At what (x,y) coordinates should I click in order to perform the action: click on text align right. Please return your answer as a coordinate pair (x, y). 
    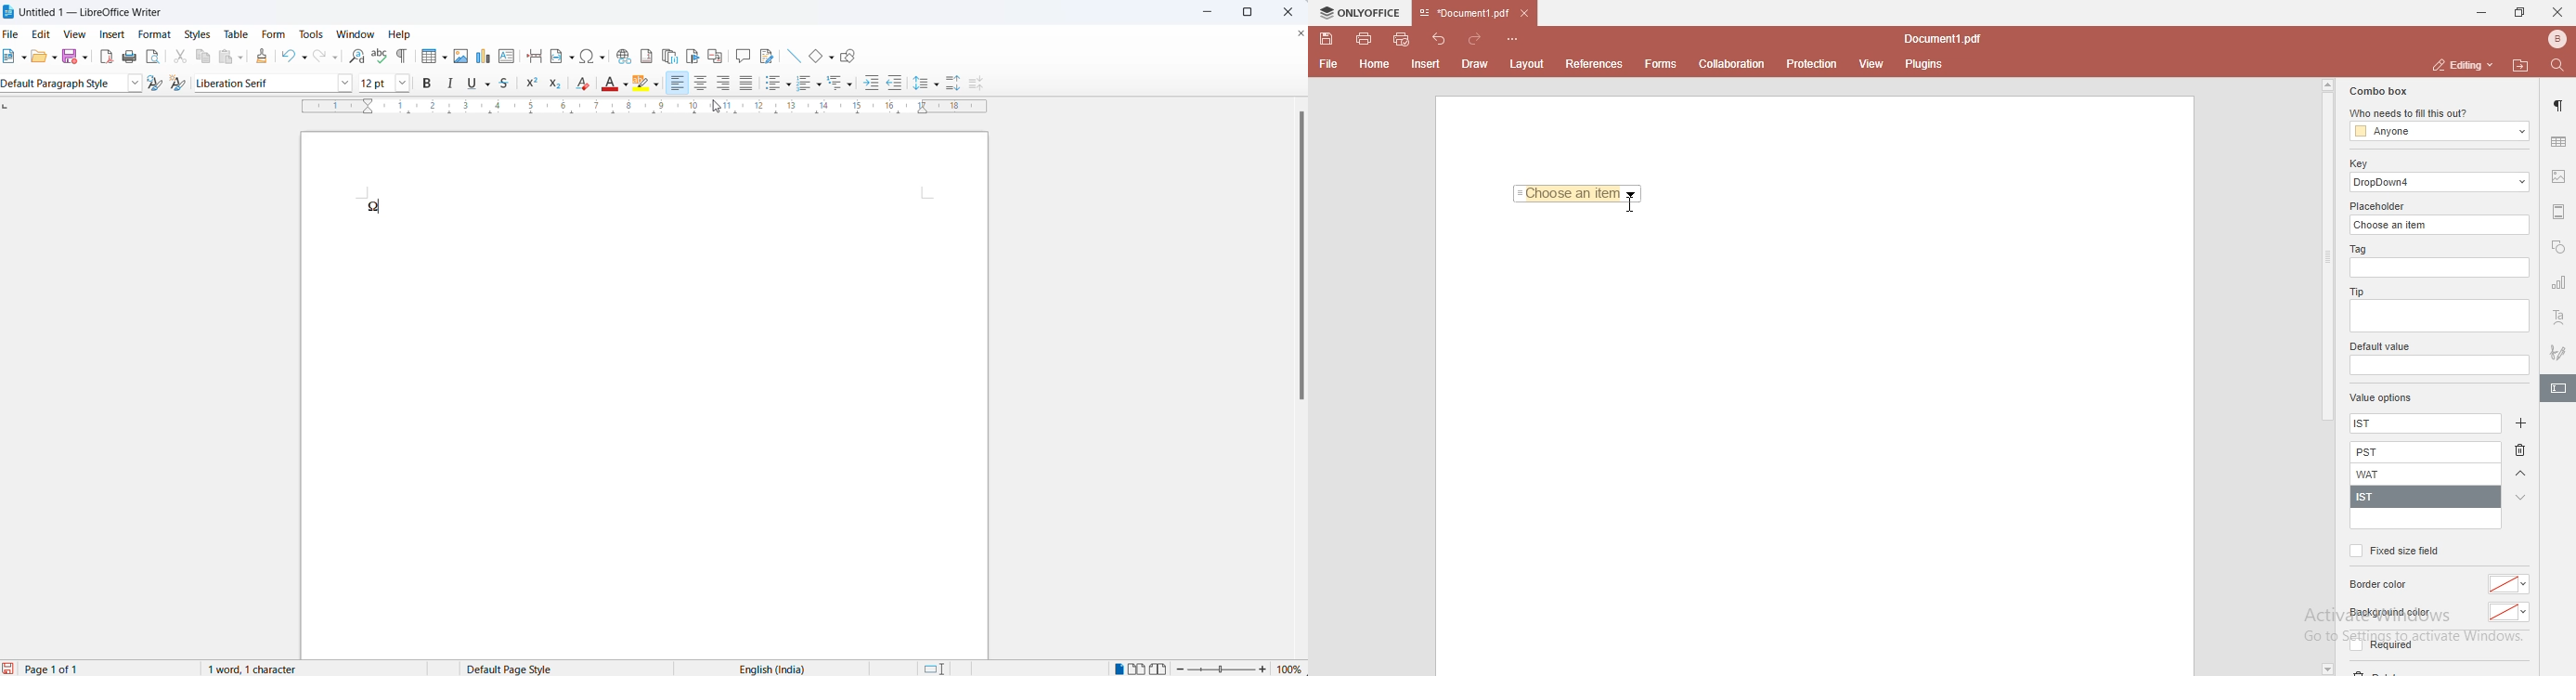
    Looking at the image, I should click on (725, 84).